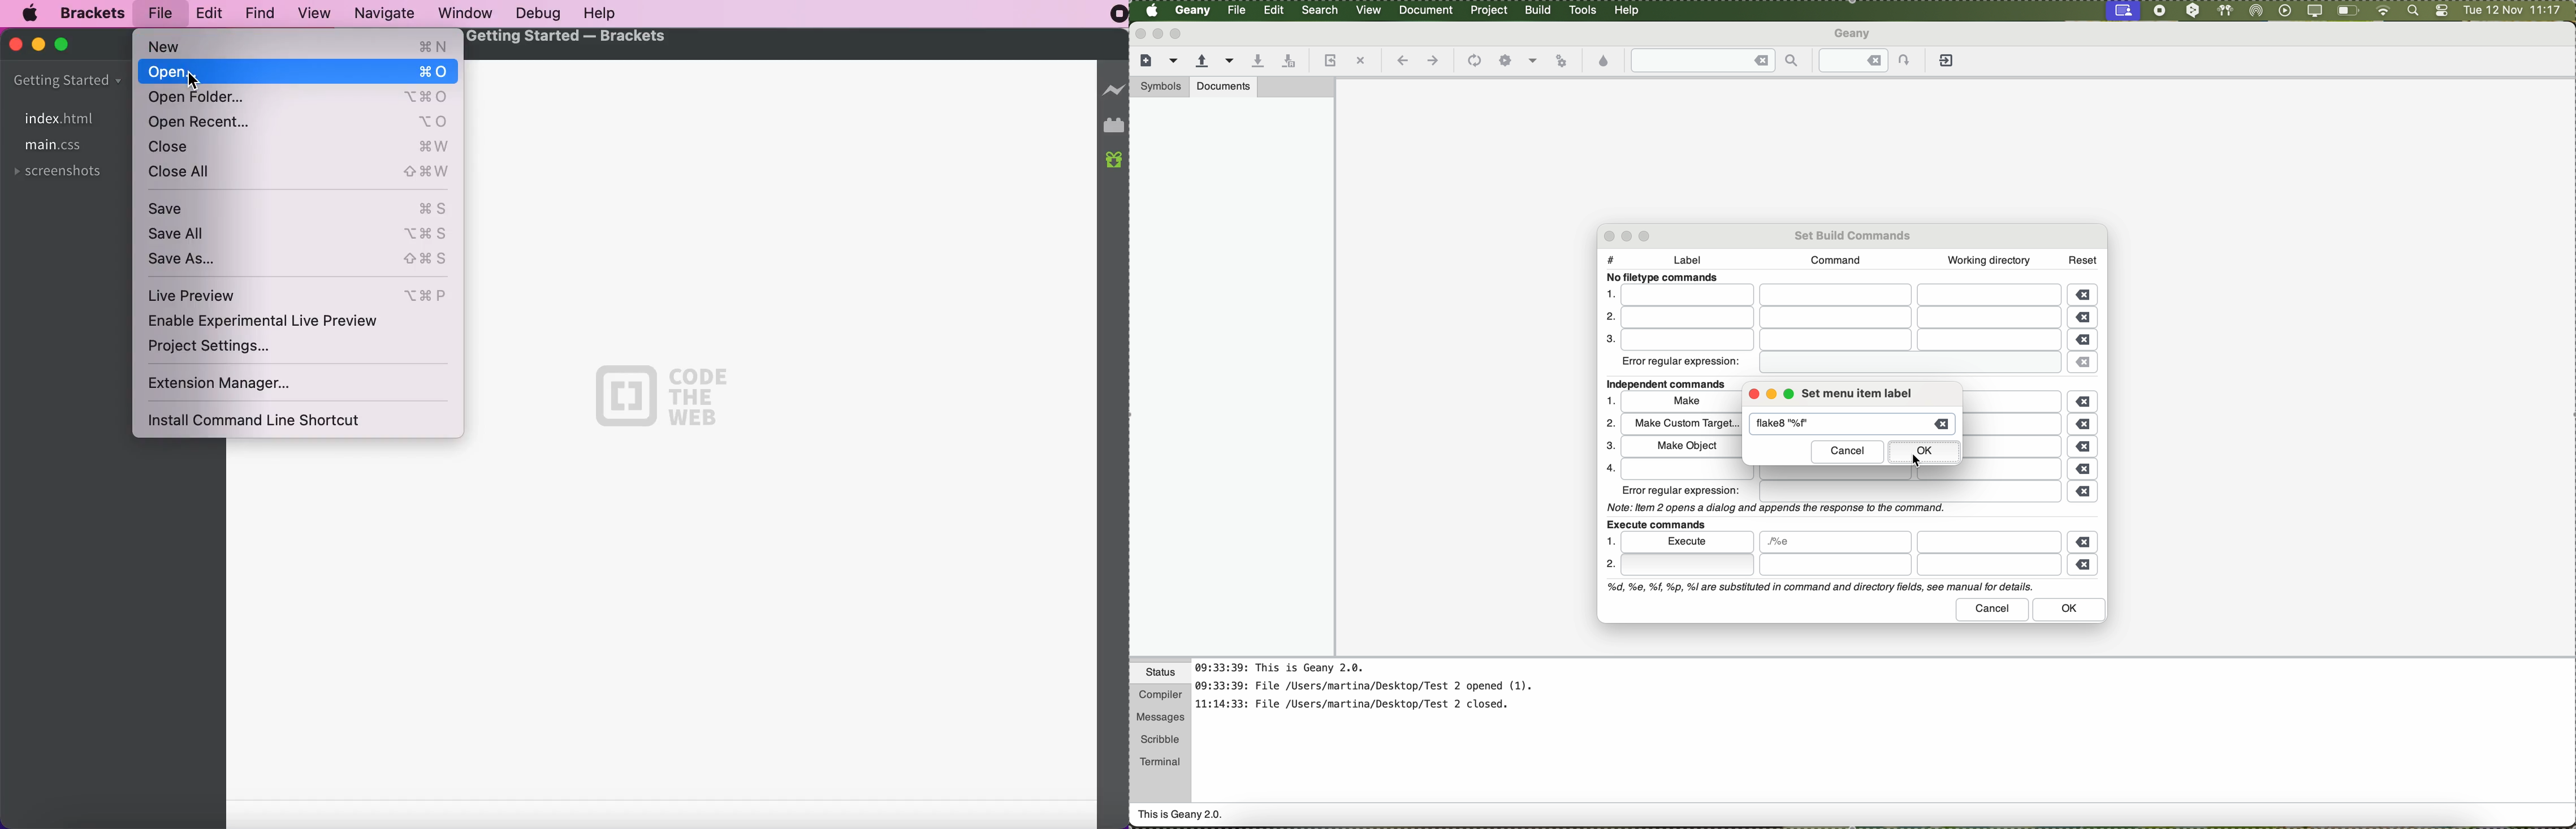 This screenshot has width=2576, height=840. I want to click on cursor, so click(190, 79).